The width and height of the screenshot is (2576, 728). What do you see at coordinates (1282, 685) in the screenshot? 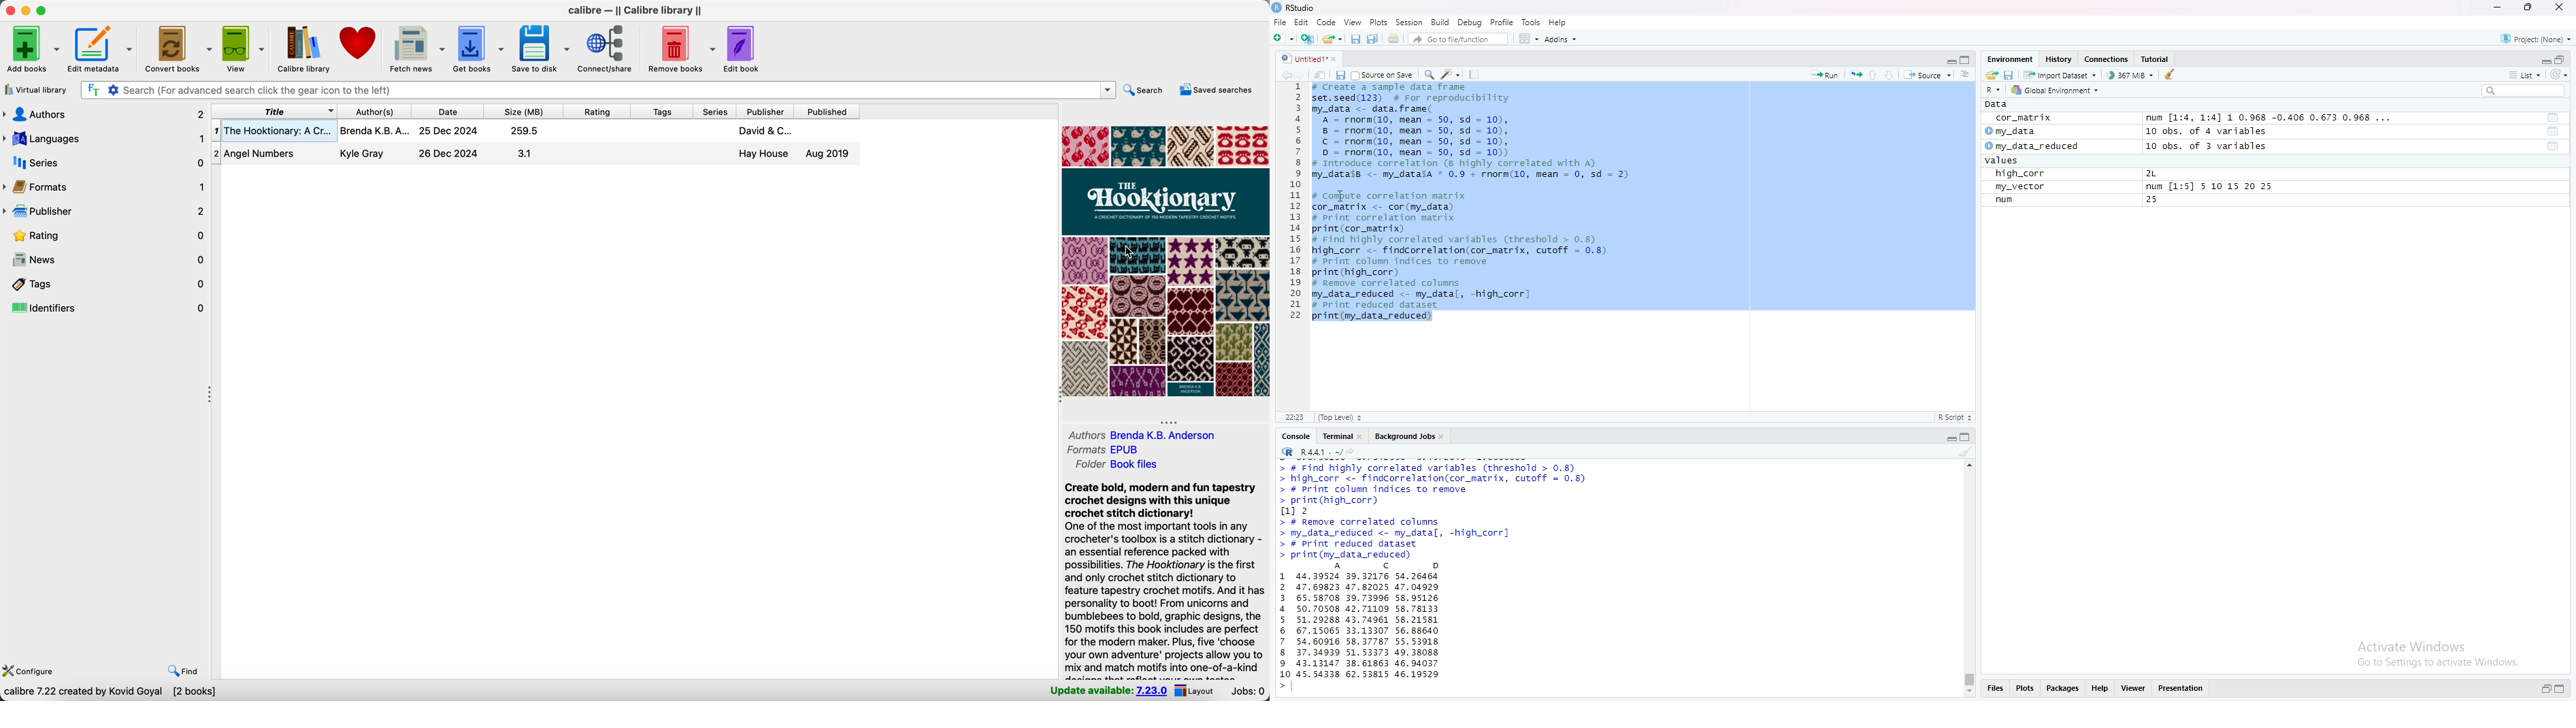
I see `arrow` at bounding box center [1282, 685].